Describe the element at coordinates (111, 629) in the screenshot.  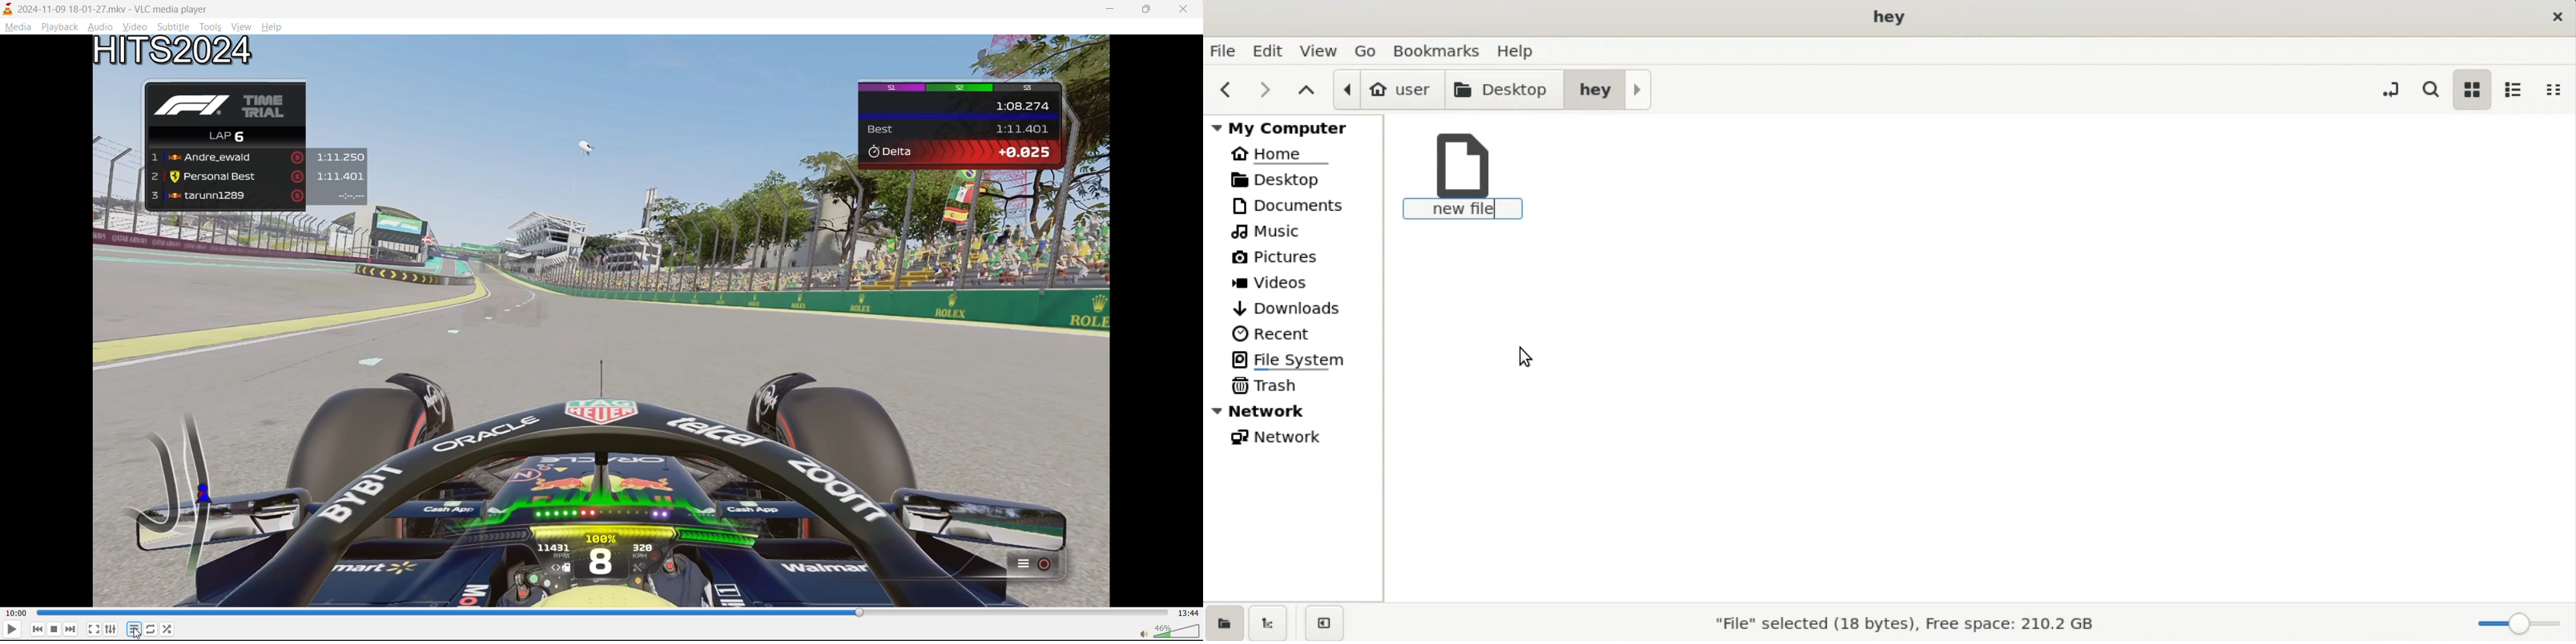
I see `settings` at that location.